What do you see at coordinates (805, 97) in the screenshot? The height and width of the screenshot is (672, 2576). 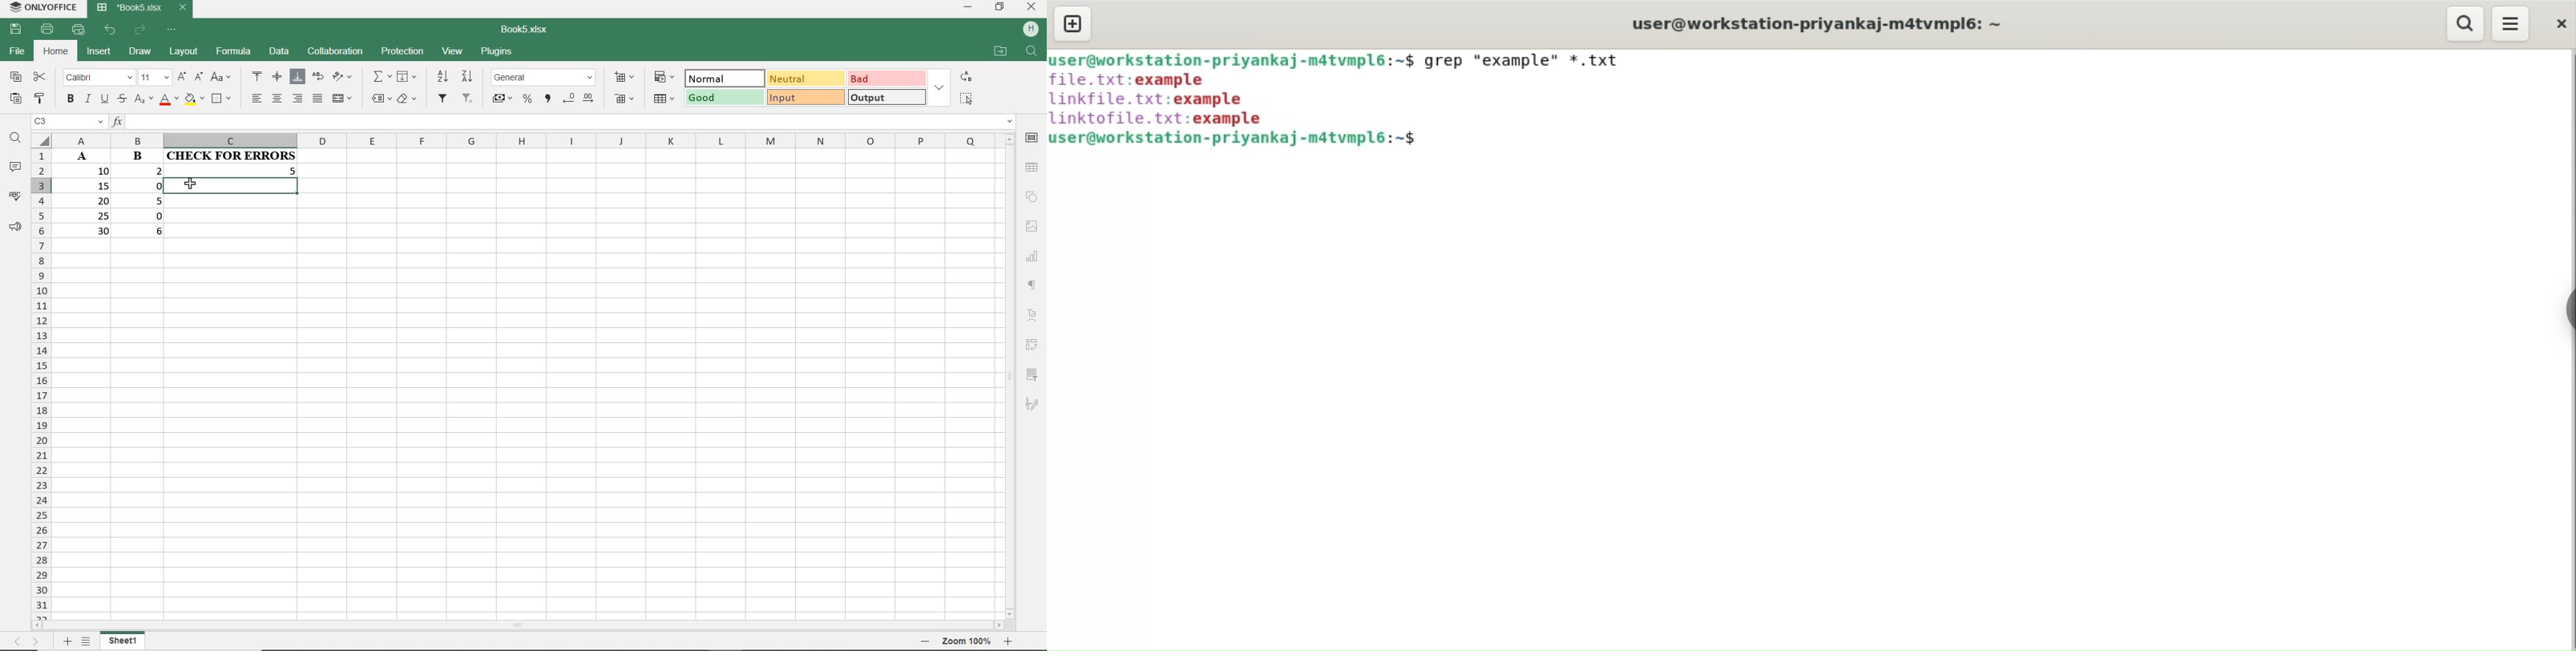 I see `INPUT` at bounding box center [805, 97].